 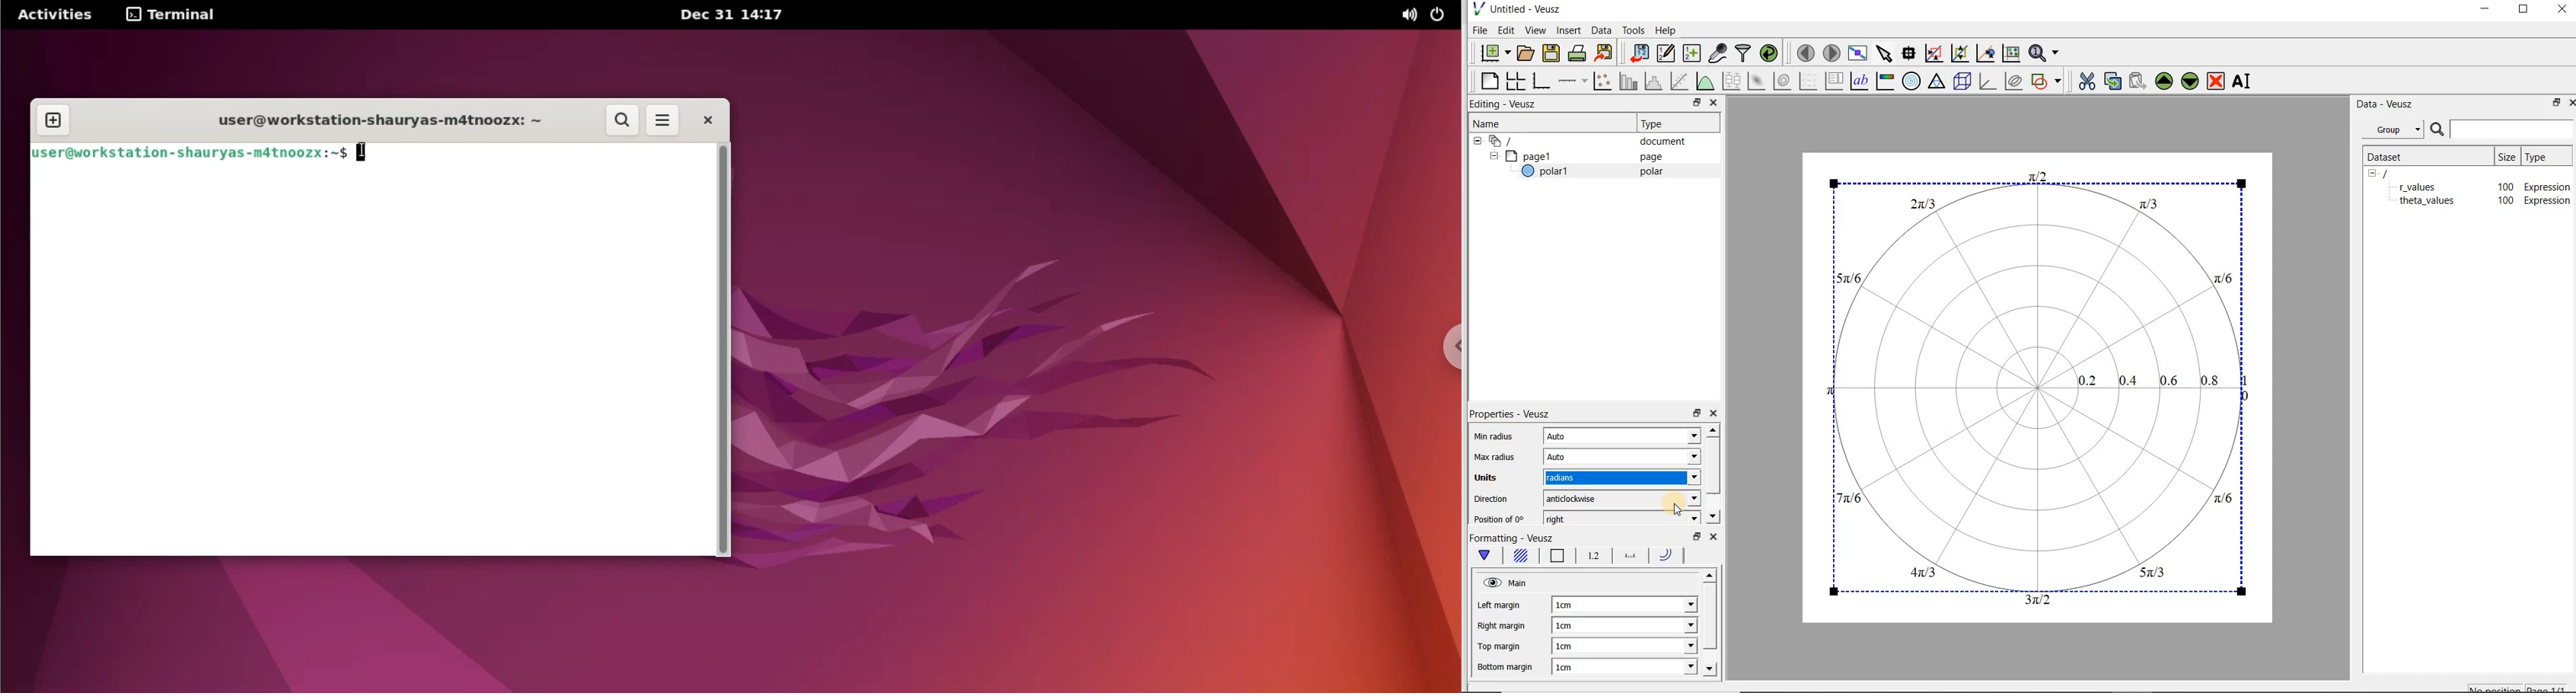 What do you see at coordinates (1410, 17) in the screenshot?
I see `sound options` at bounding box center [1410, 17].